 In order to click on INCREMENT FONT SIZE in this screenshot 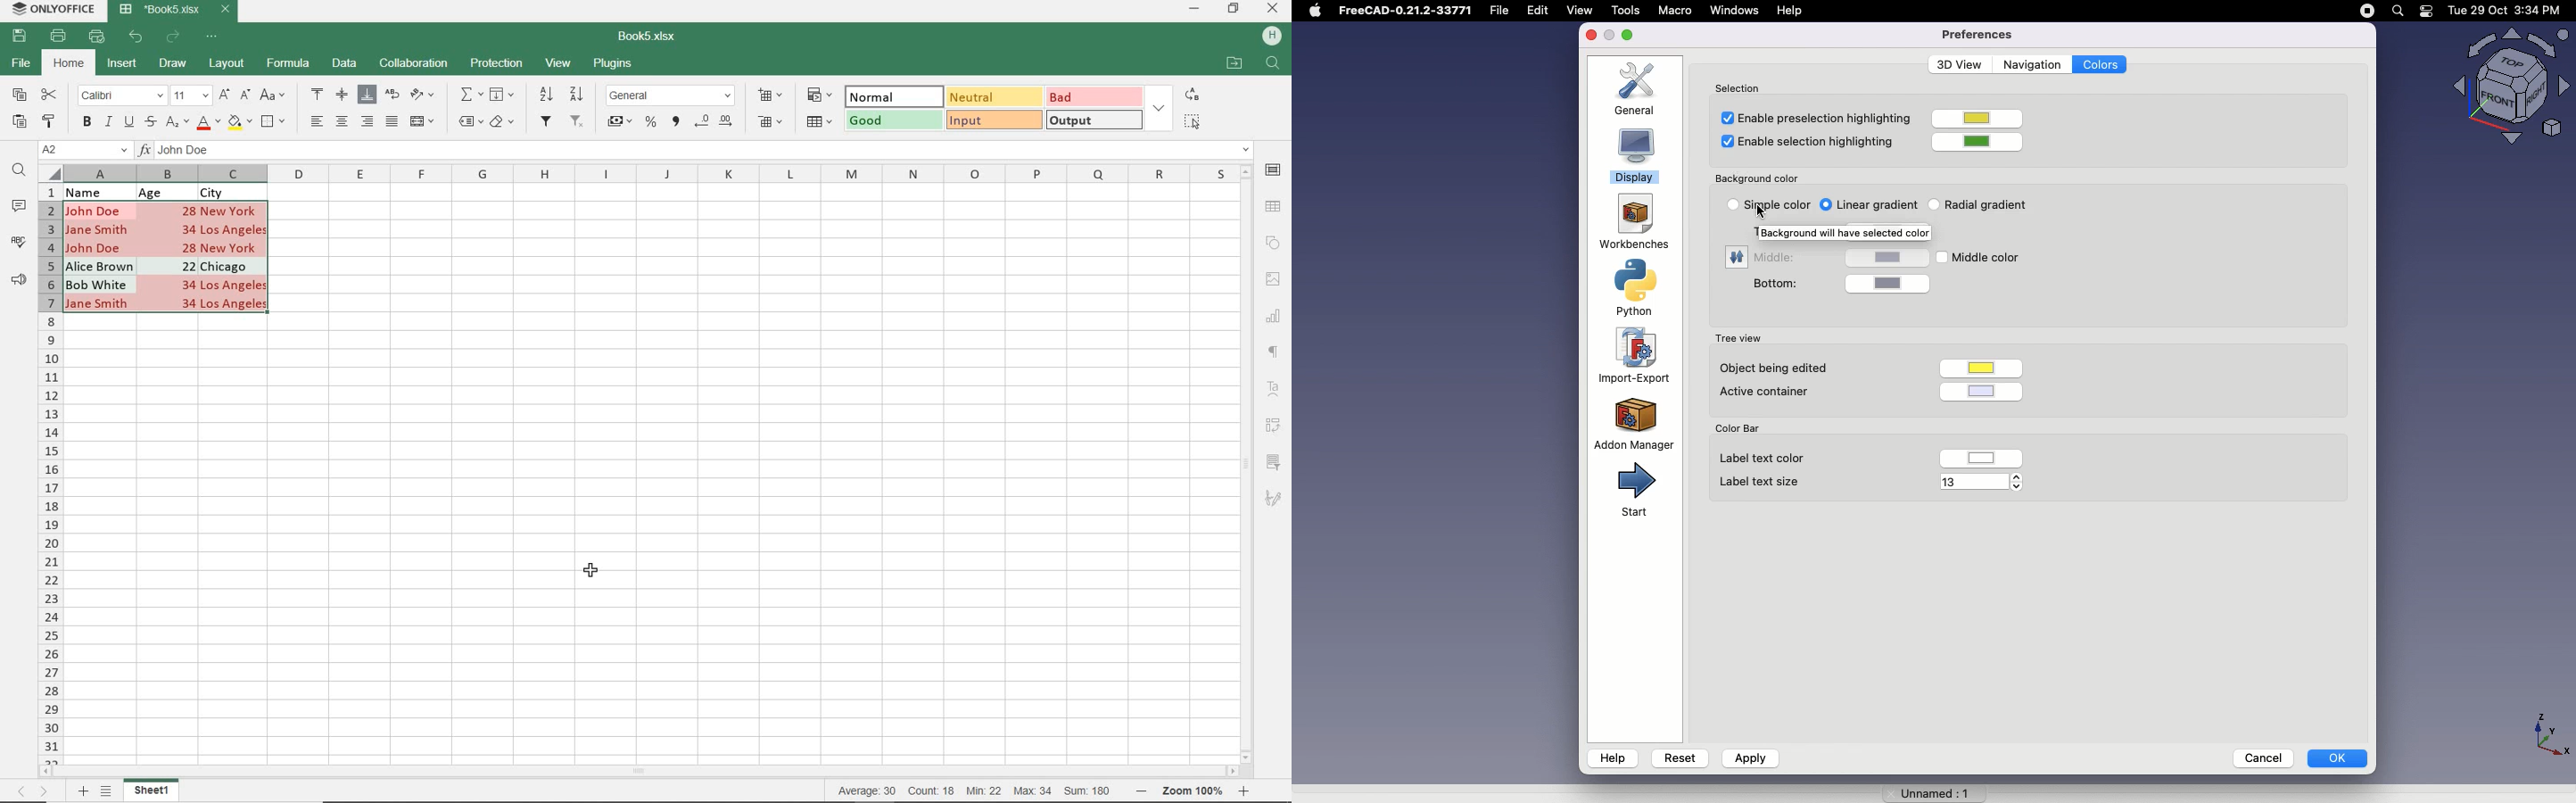, I will do `click(225, 95)`.